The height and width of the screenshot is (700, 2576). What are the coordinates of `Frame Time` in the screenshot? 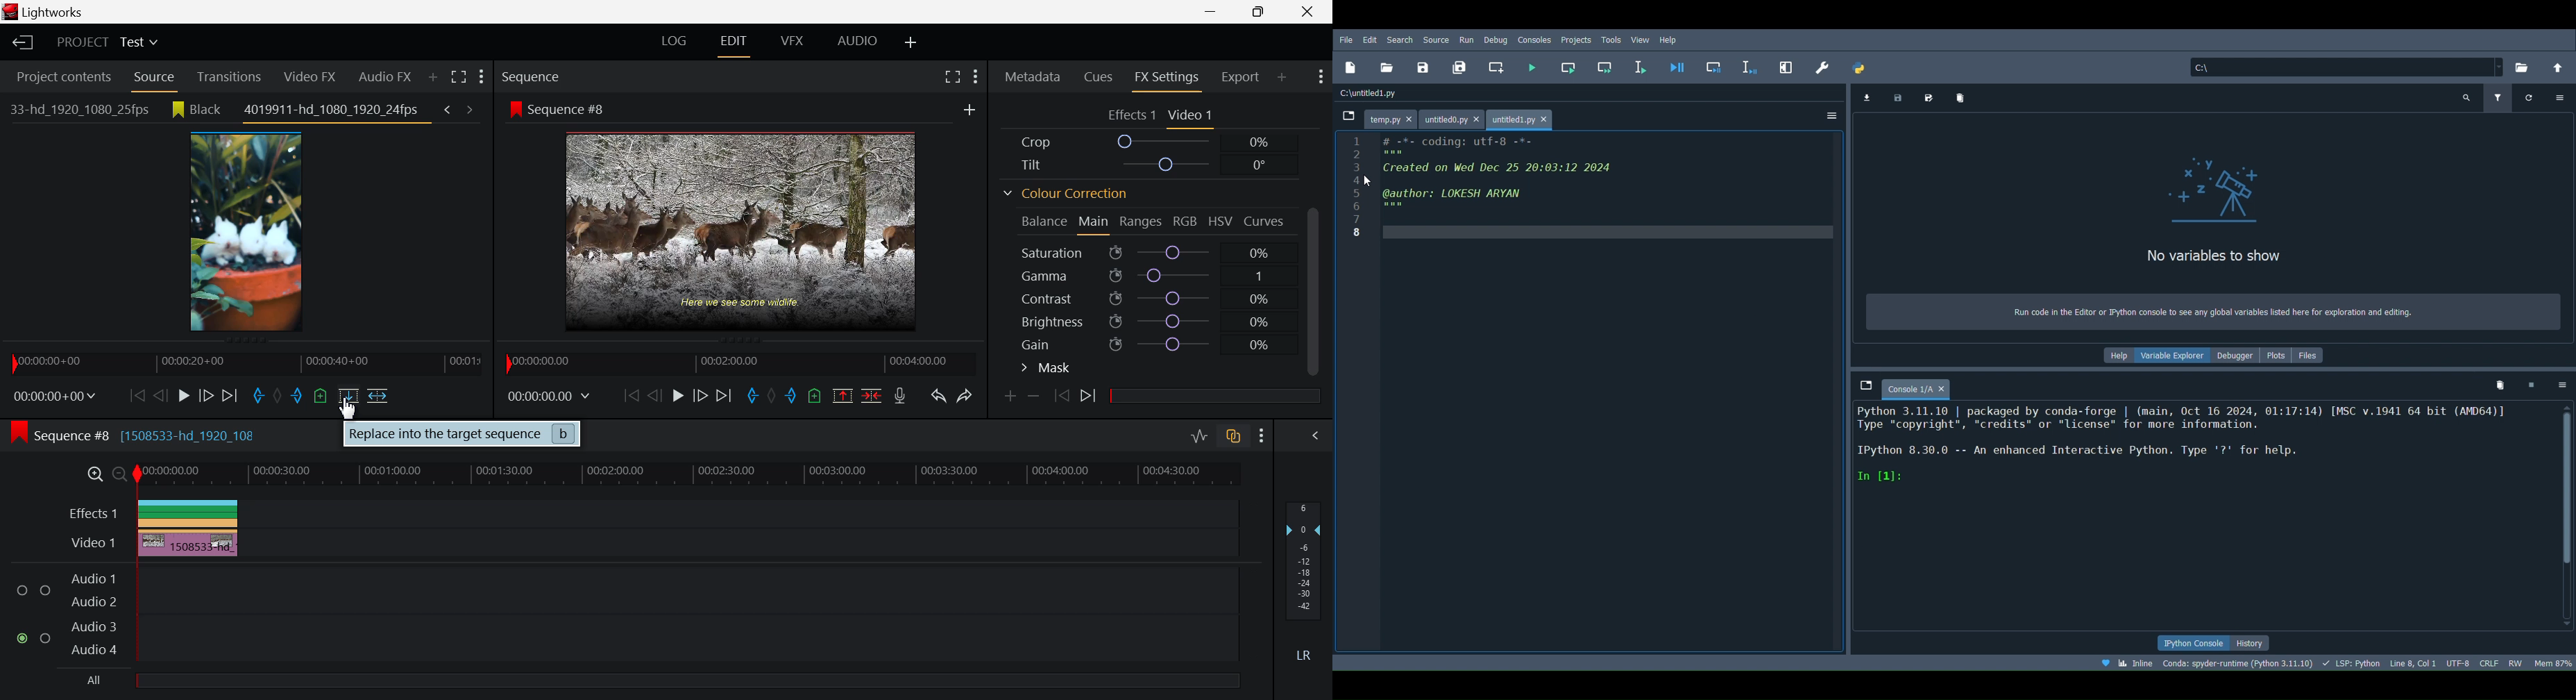 It's located at (551, 394).